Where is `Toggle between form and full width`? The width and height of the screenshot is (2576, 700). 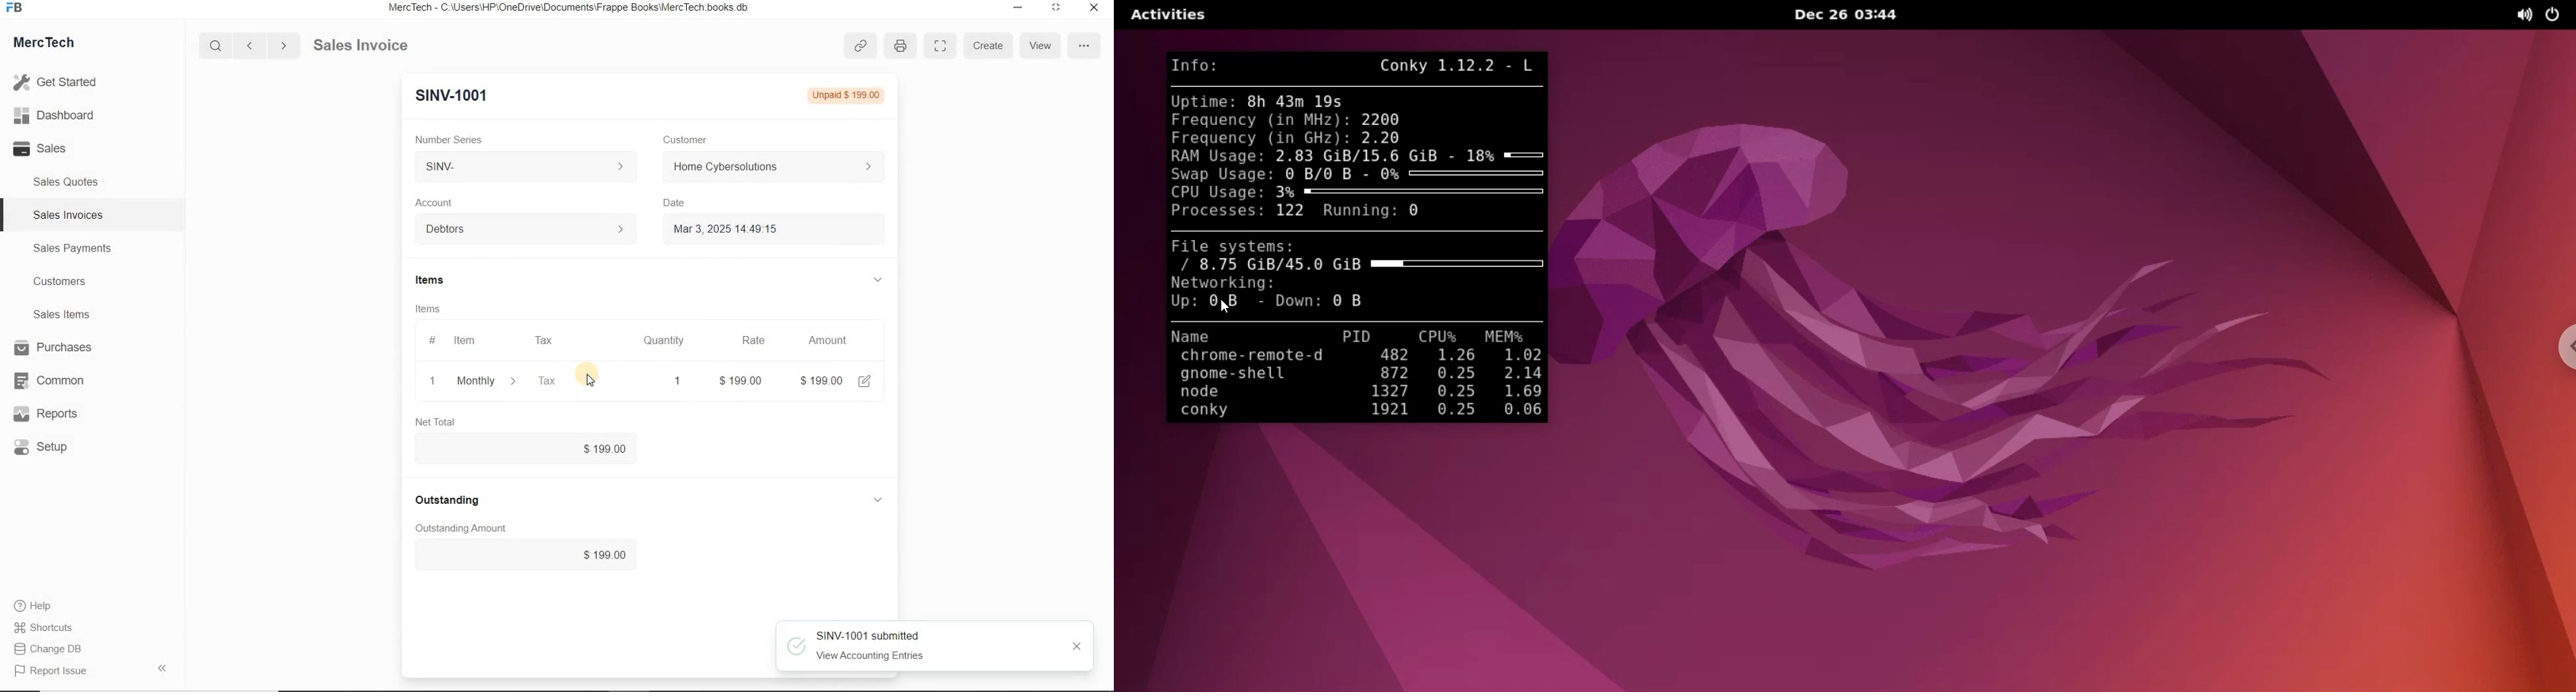 Toggle between form and full width is located at coordinates (939, 46).